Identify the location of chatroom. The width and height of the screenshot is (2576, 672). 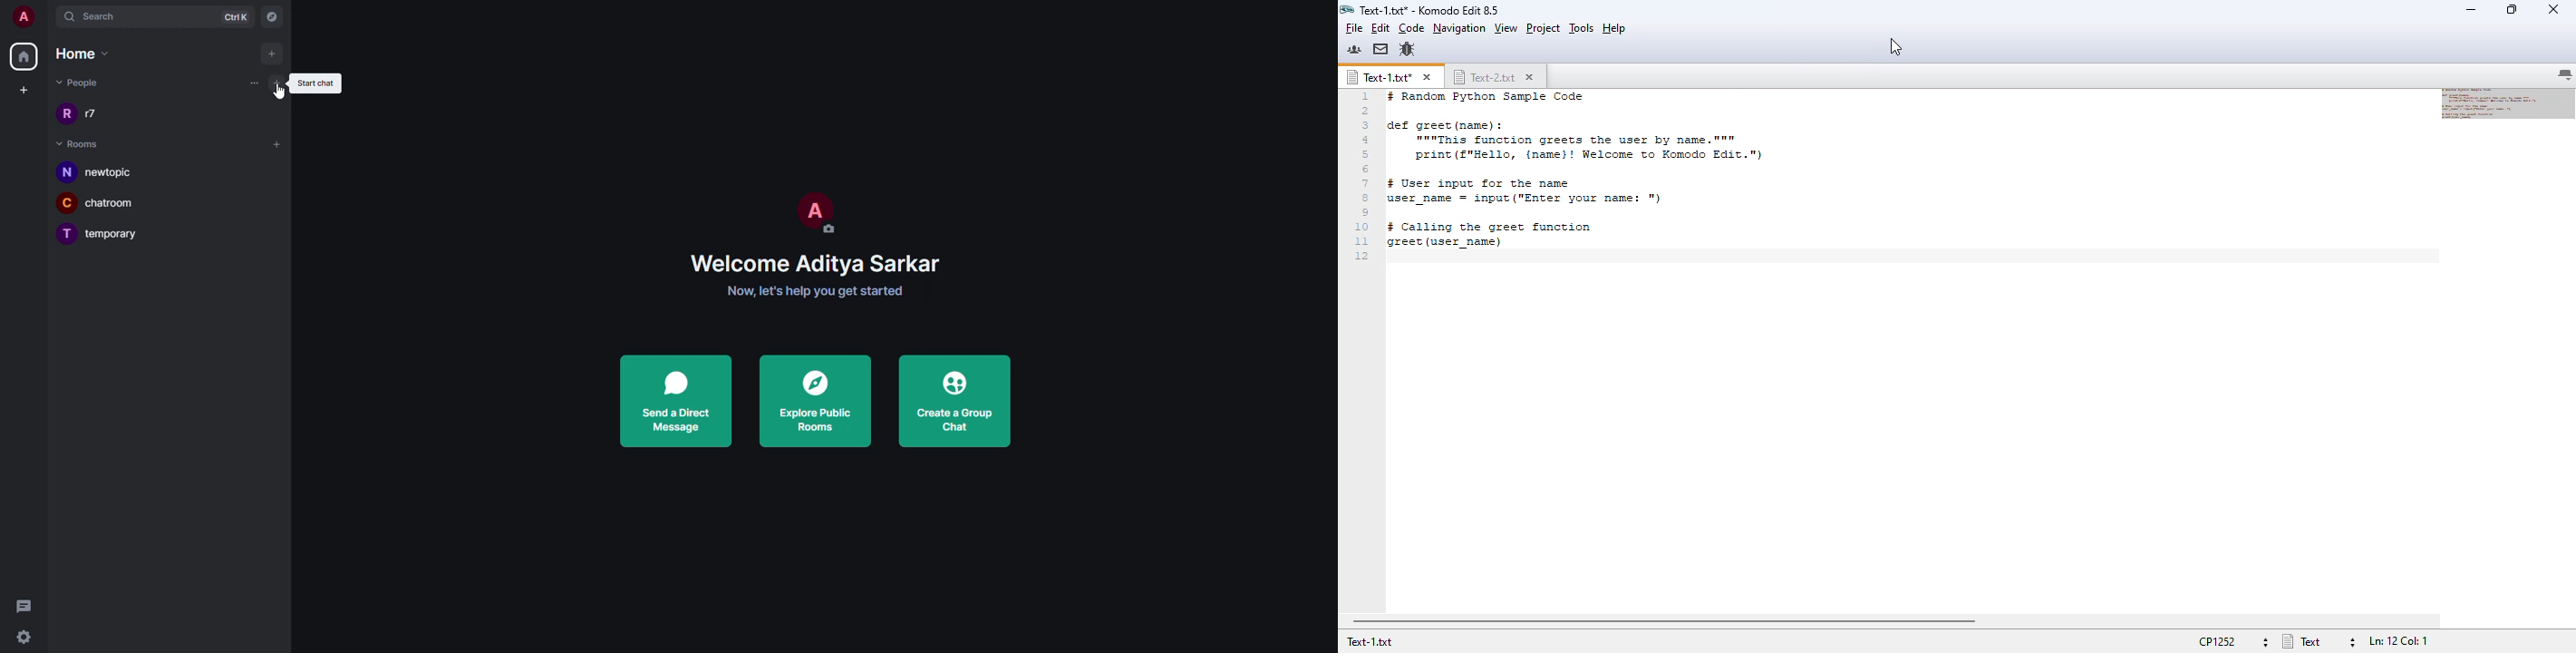
(119, 204).